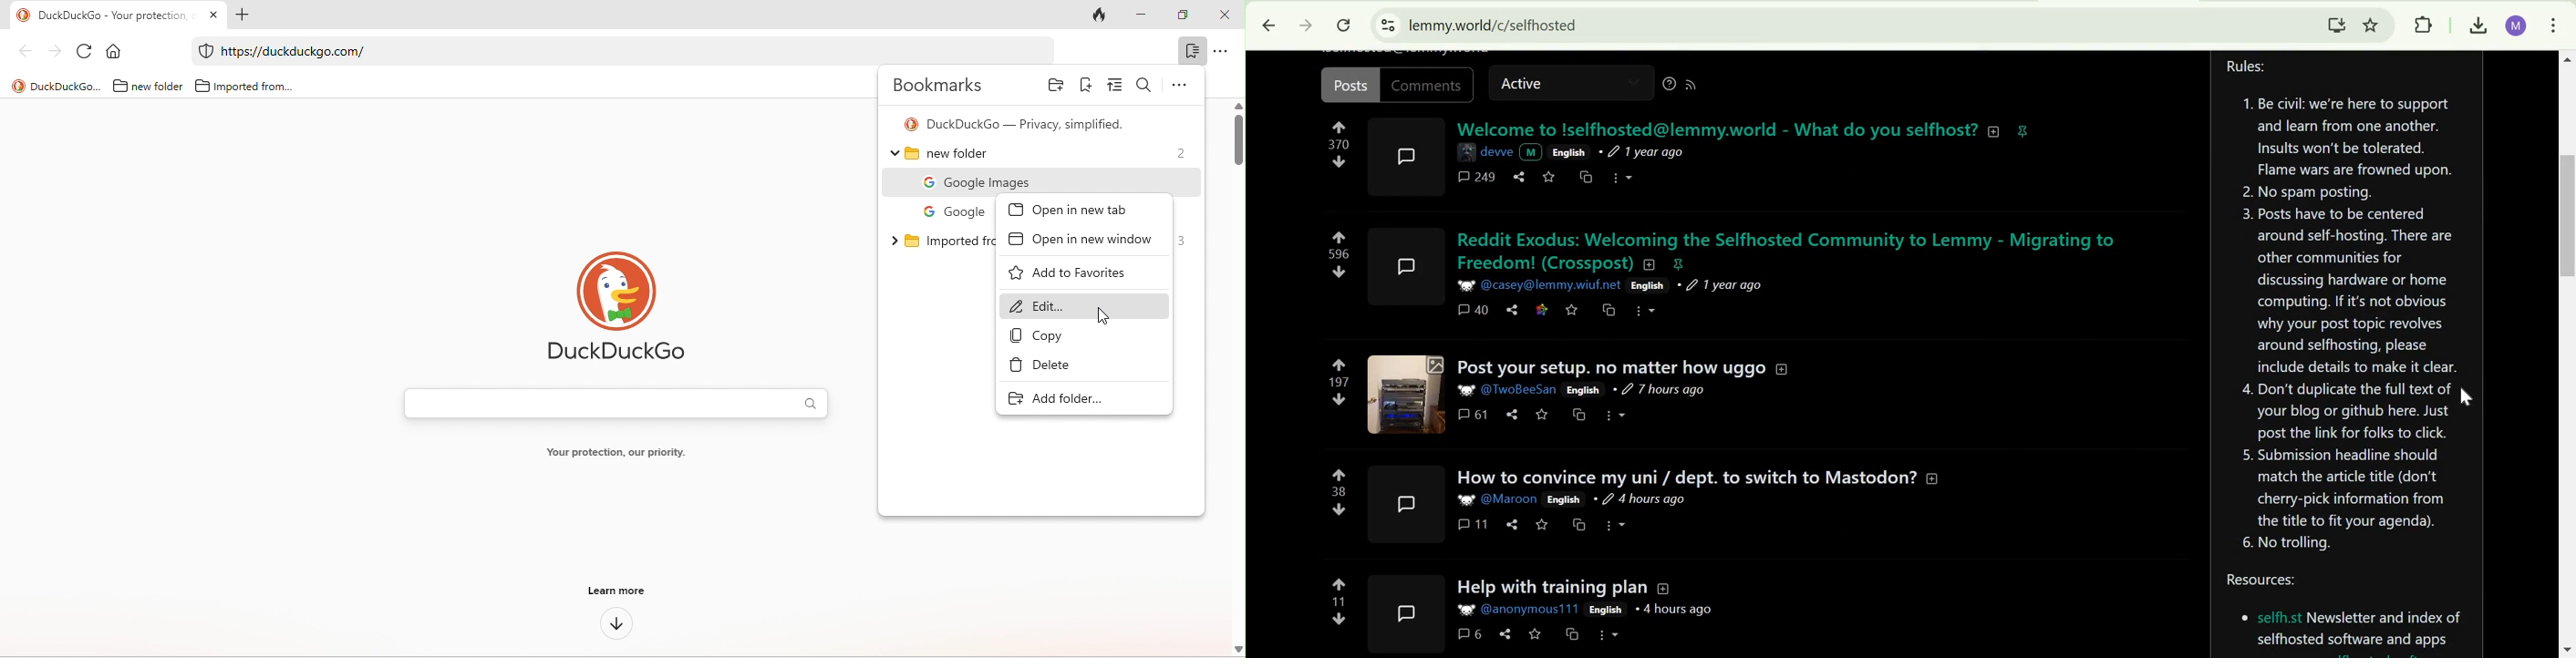 The image size is (2576, 672). Describe the element at coordinates (1340, 509) in the screenshot. I see `downvote` at that location.